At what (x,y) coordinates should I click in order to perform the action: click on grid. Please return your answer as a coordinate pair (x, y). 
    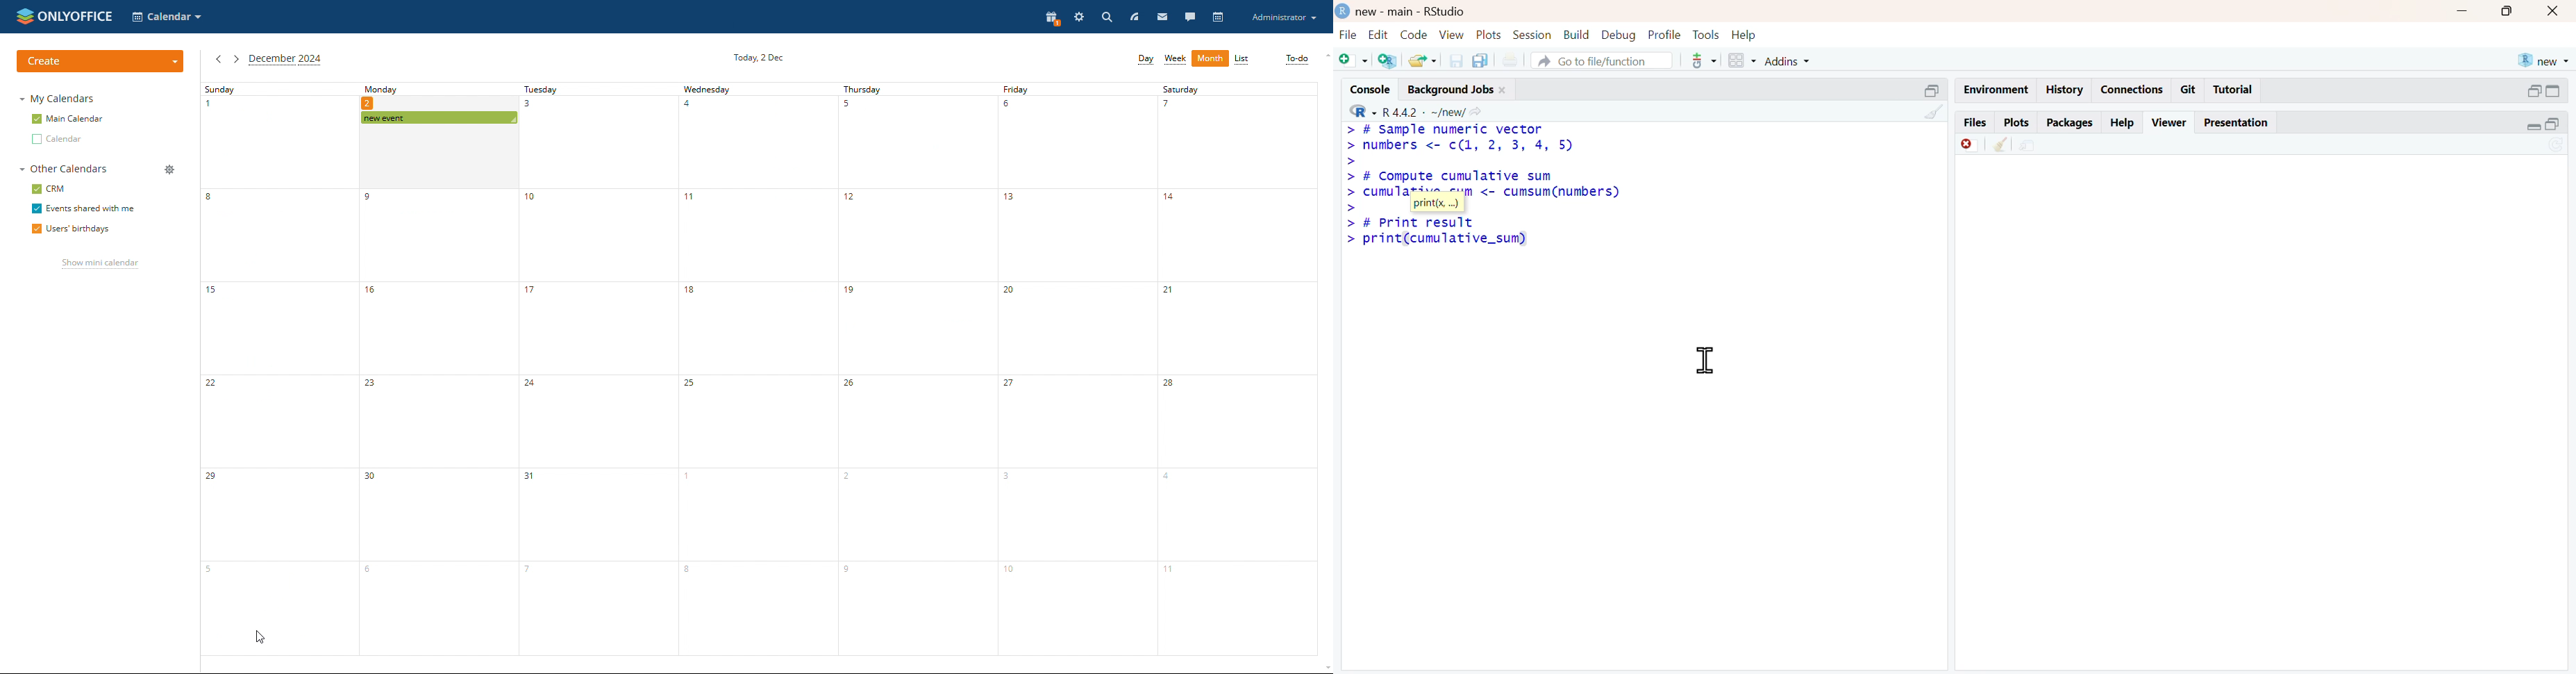
    Looking at the image, I should click on (1742, 60).